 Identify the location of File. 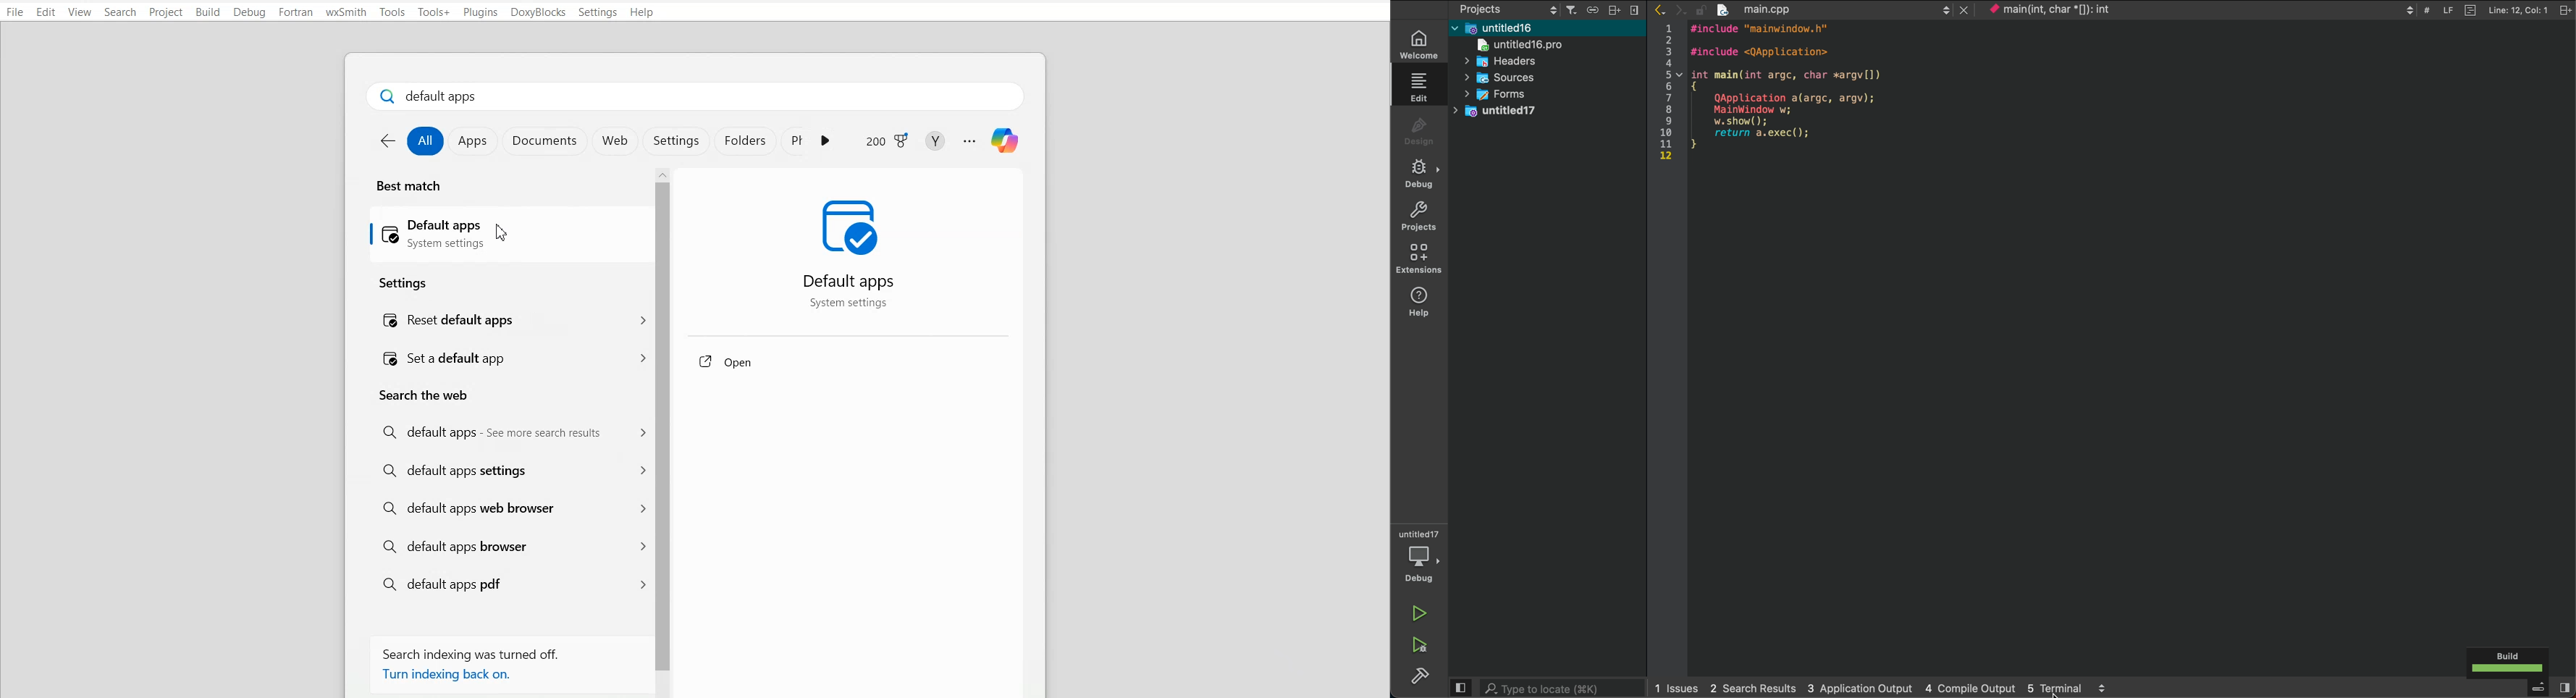
(15, 12).